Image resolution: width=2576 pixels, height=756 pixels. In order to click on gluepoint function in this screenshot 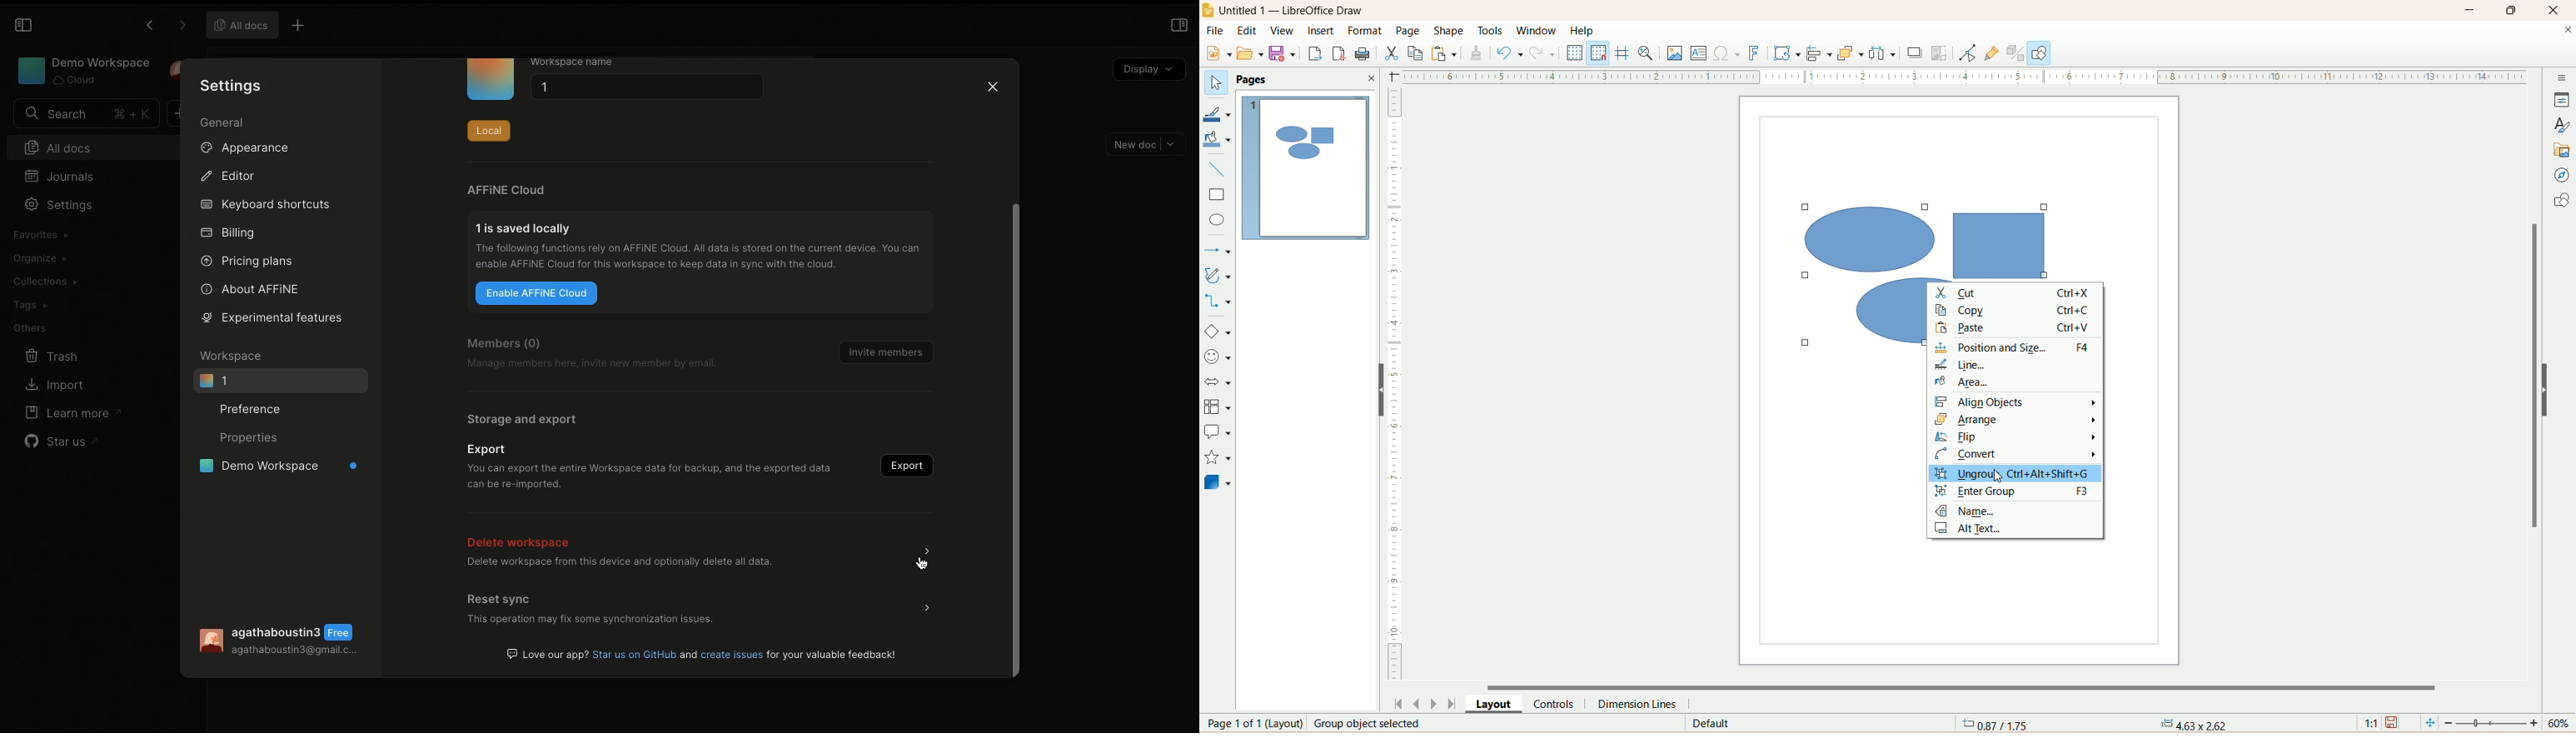, I will do `click(1990, 54)`.